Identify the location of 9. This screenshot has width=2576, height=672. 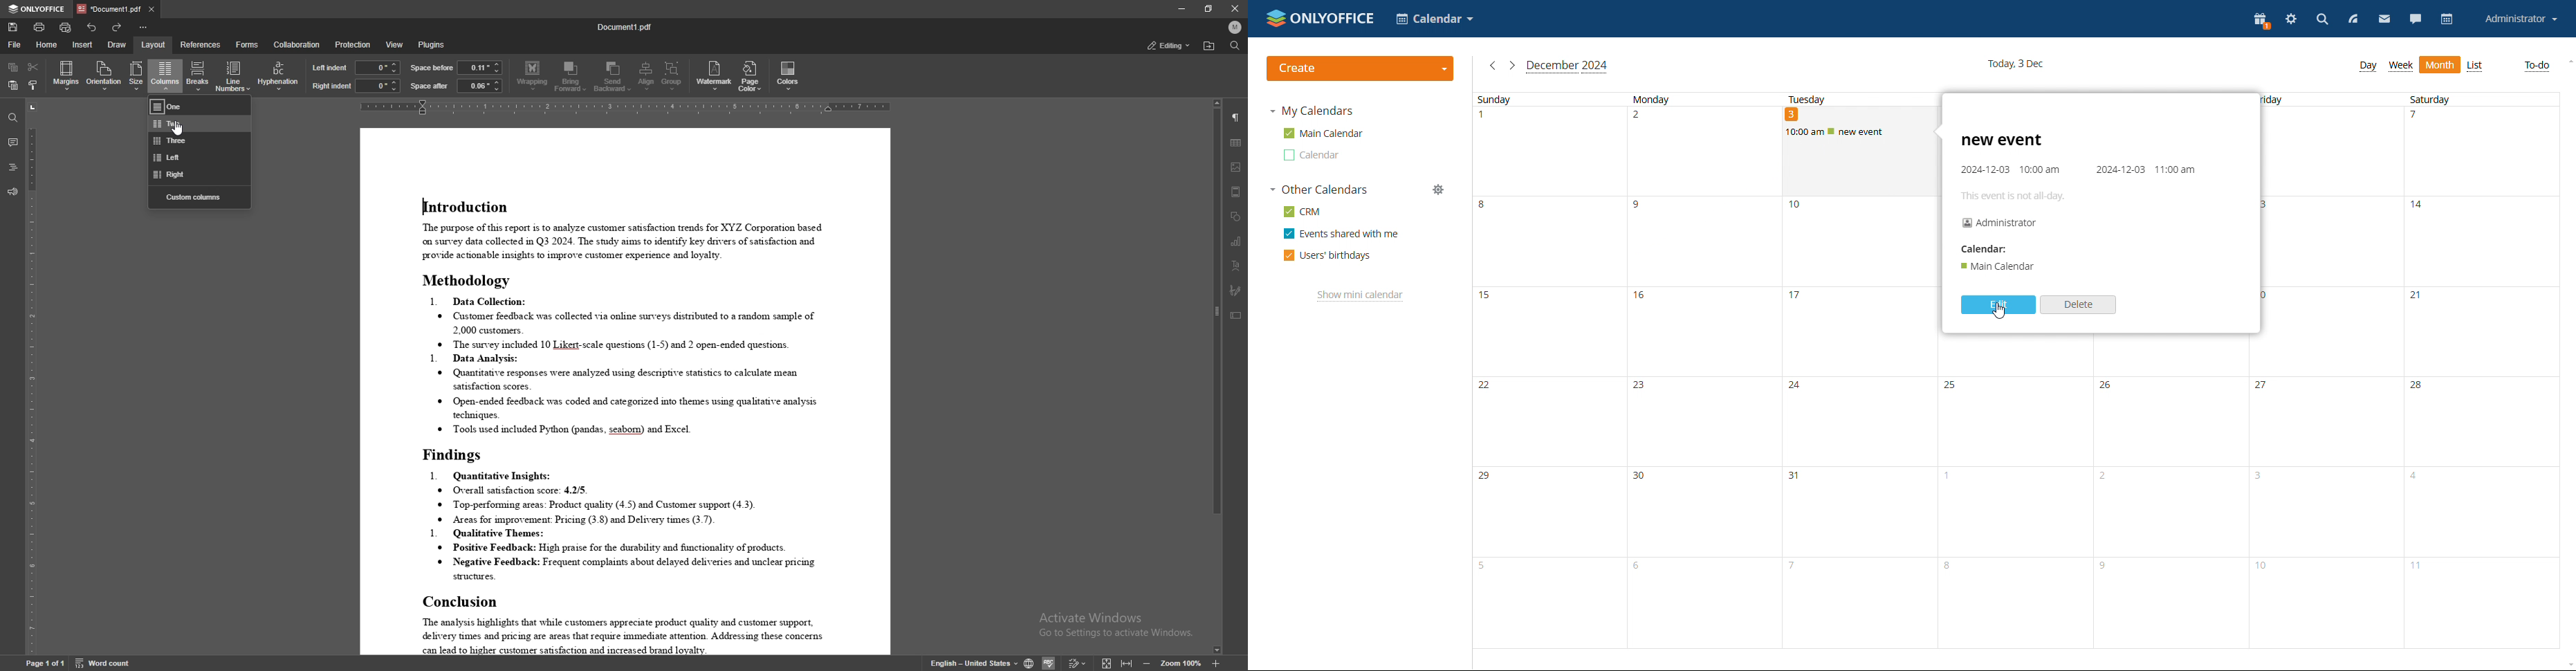
(2171, 603).